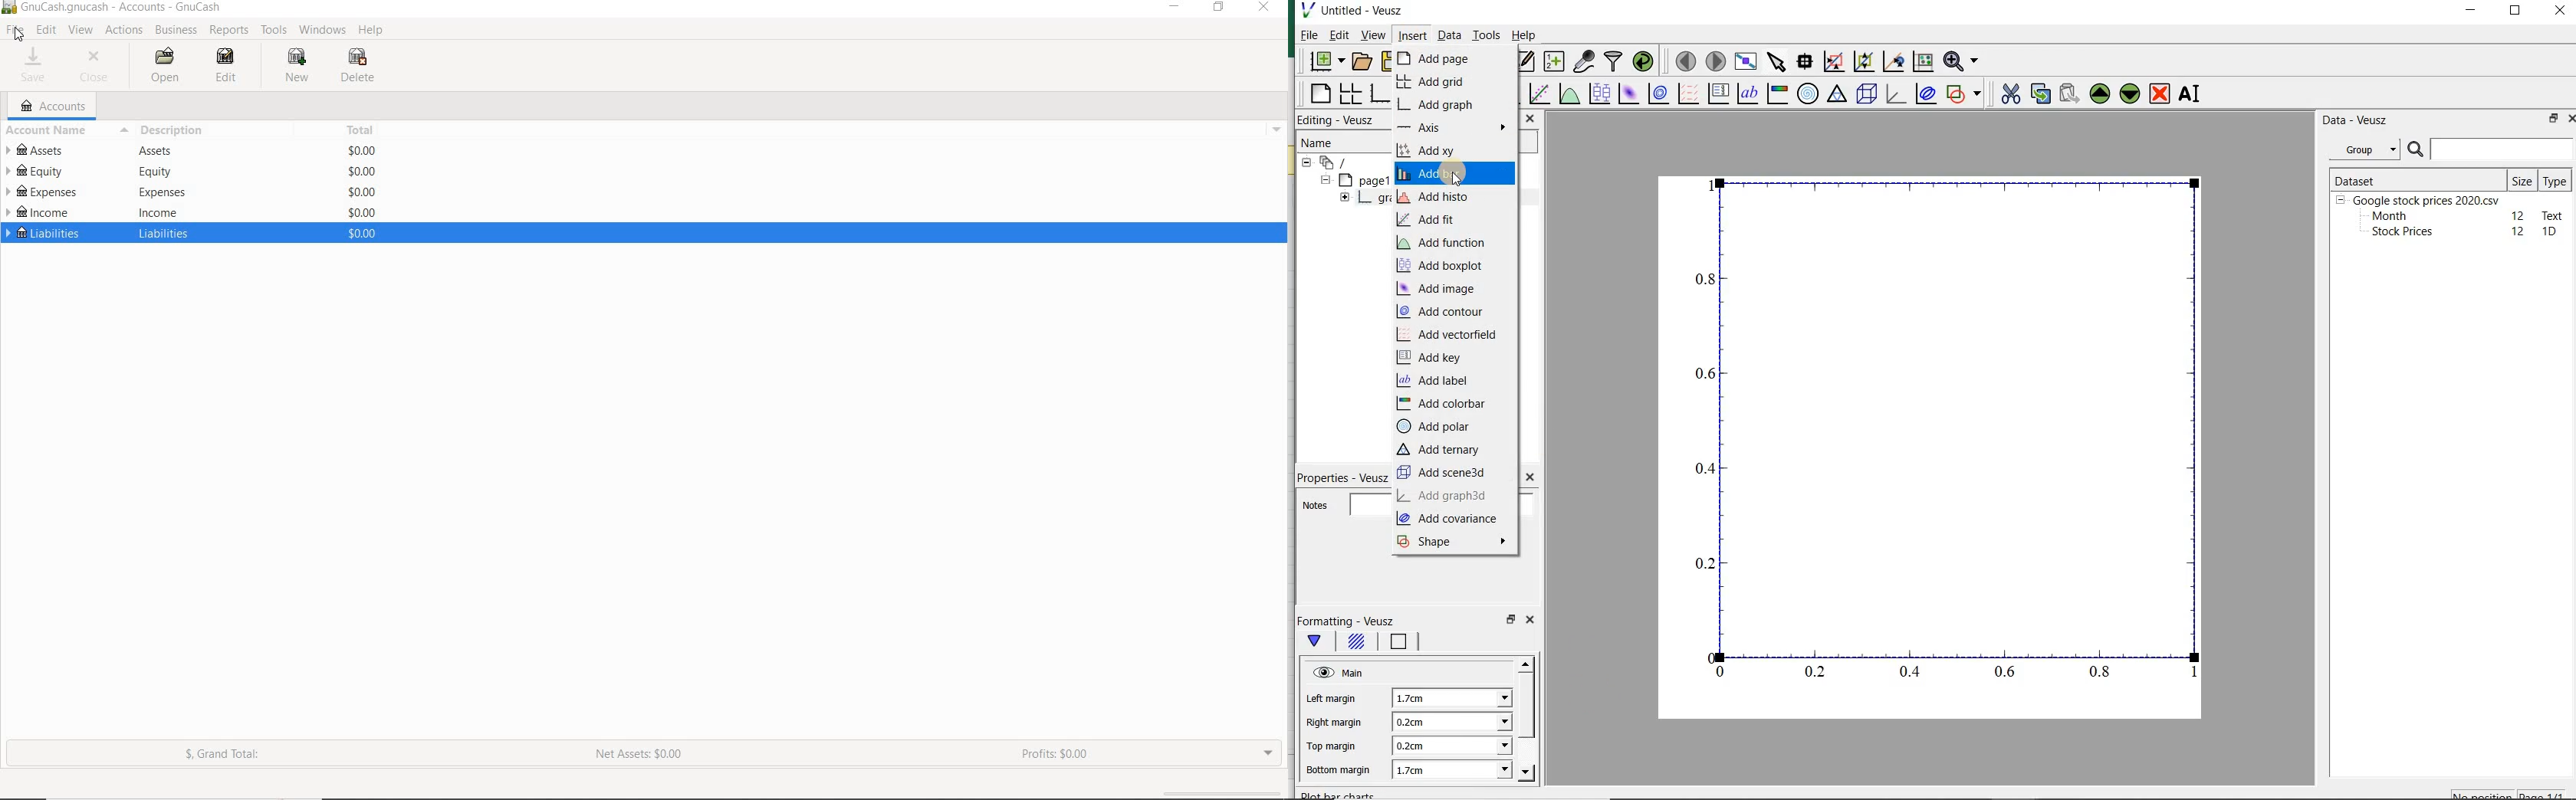 Image resolution: width=2576 pixels, height=812 pixels. Describe the element at coordinates (2518, 215) in the screenshot. I see `12` at that location.